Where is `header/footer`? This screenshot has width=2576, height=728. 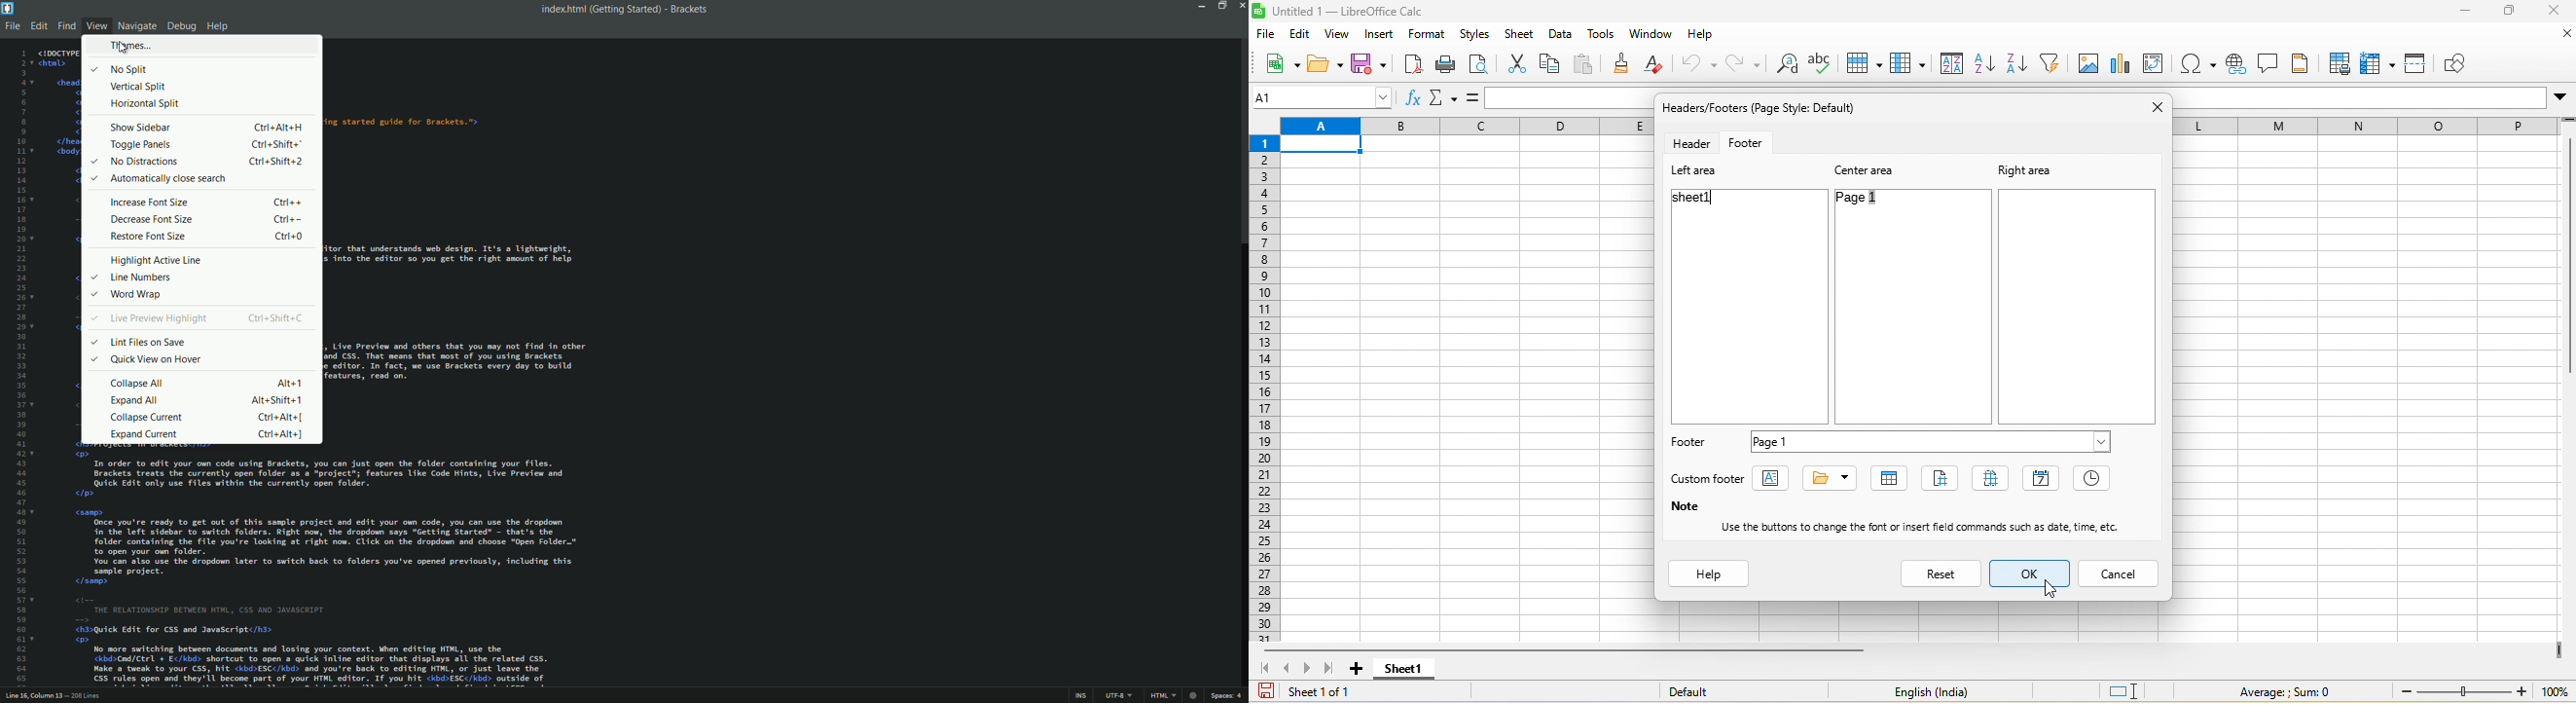
header/footer is located at coordinates (1766, 107).